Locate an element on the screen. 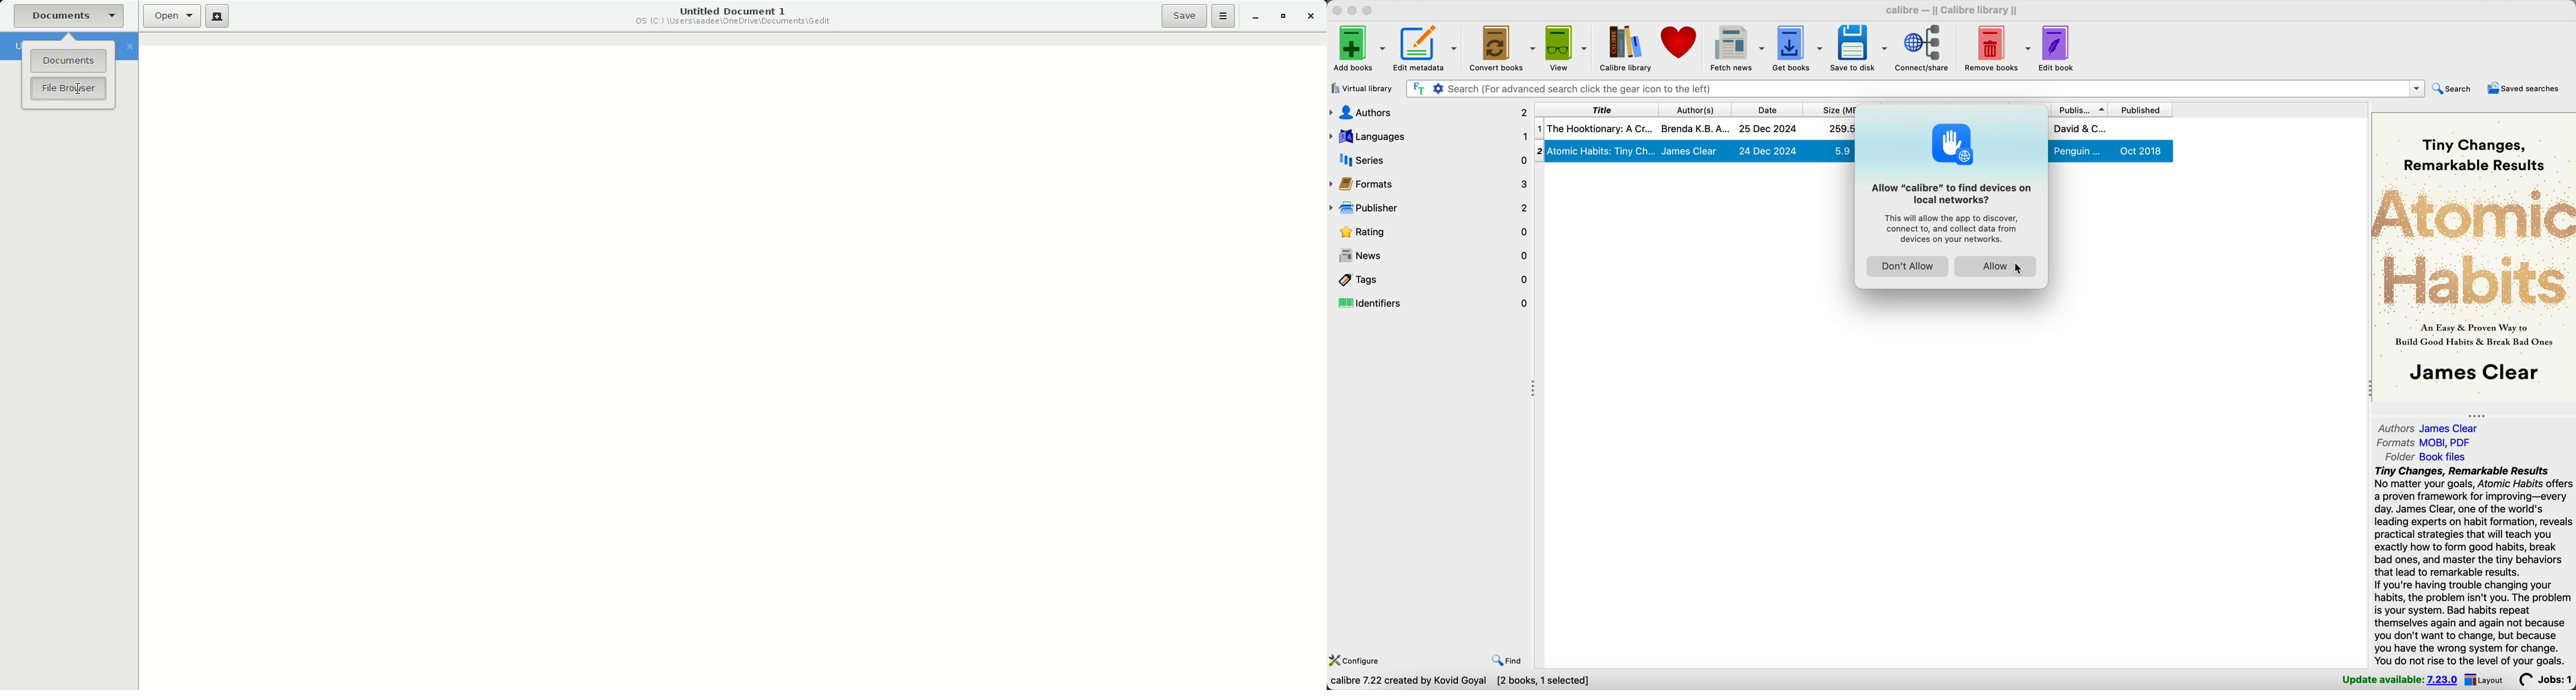  configure is located at coordinates (1358, 659).